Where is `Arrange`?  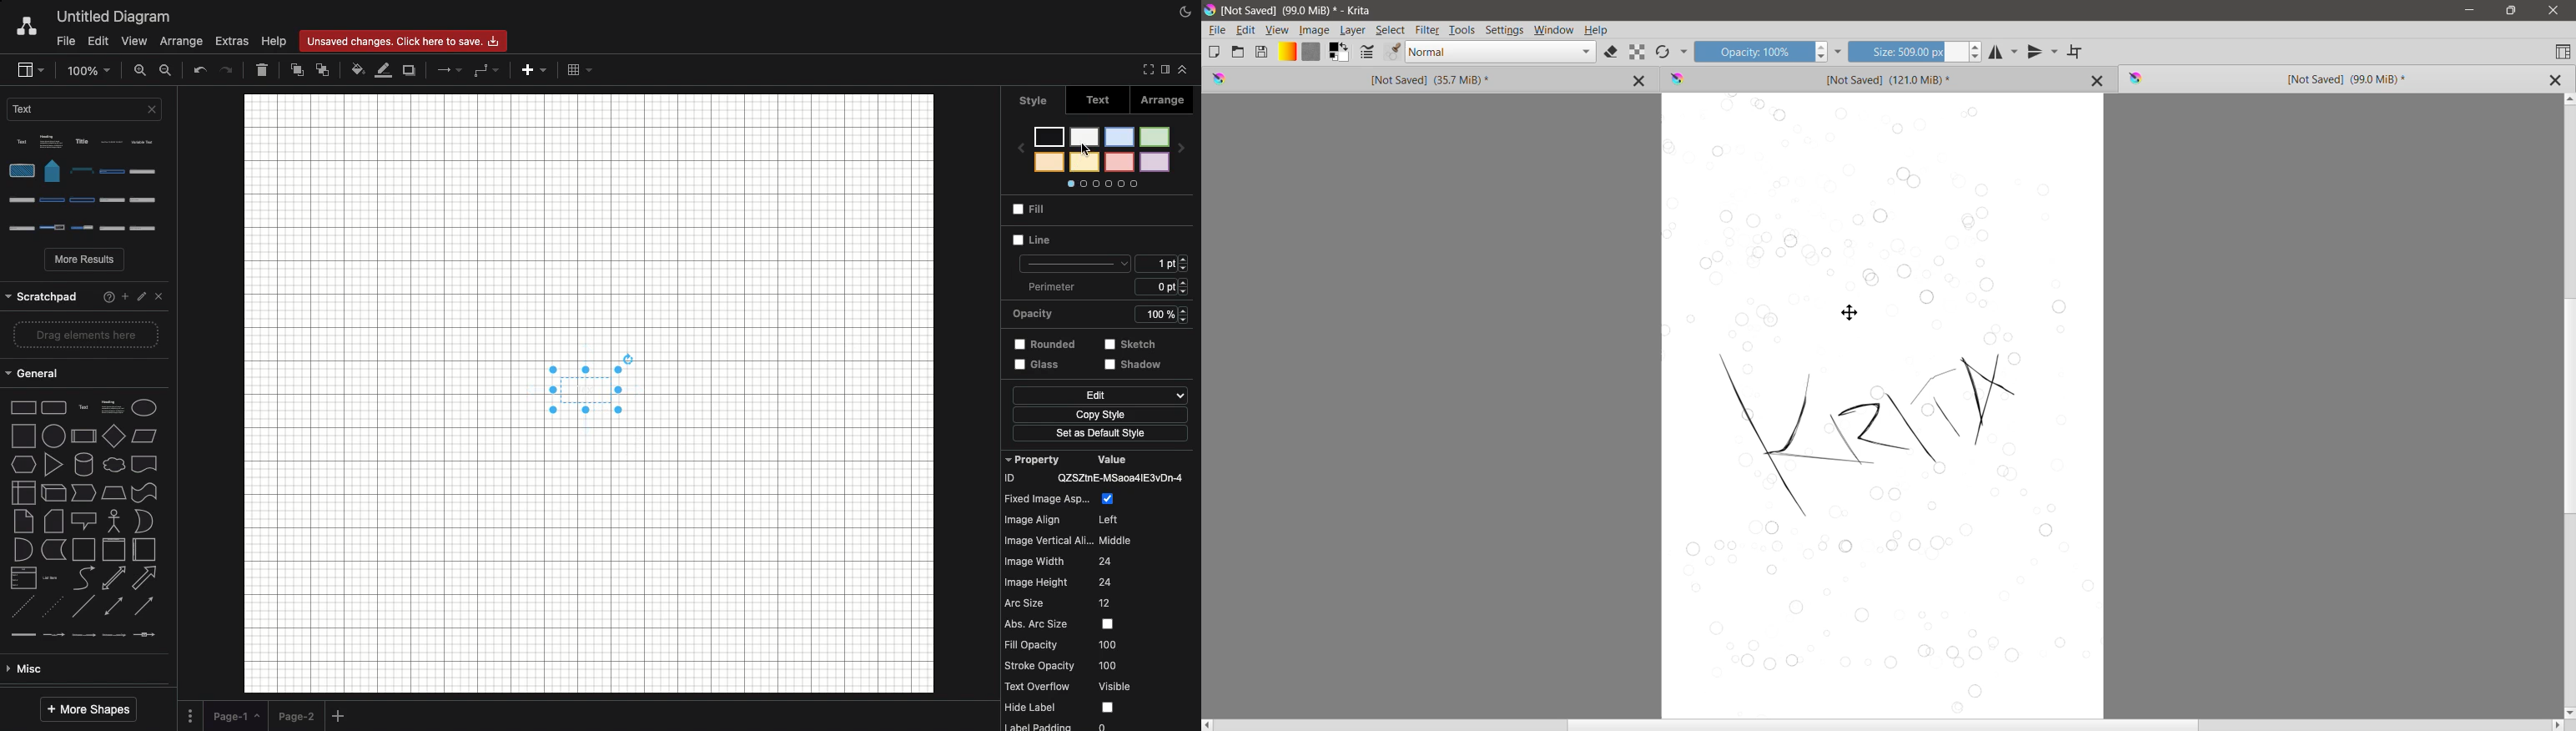
Arrange is located at coordinates (184, 40).